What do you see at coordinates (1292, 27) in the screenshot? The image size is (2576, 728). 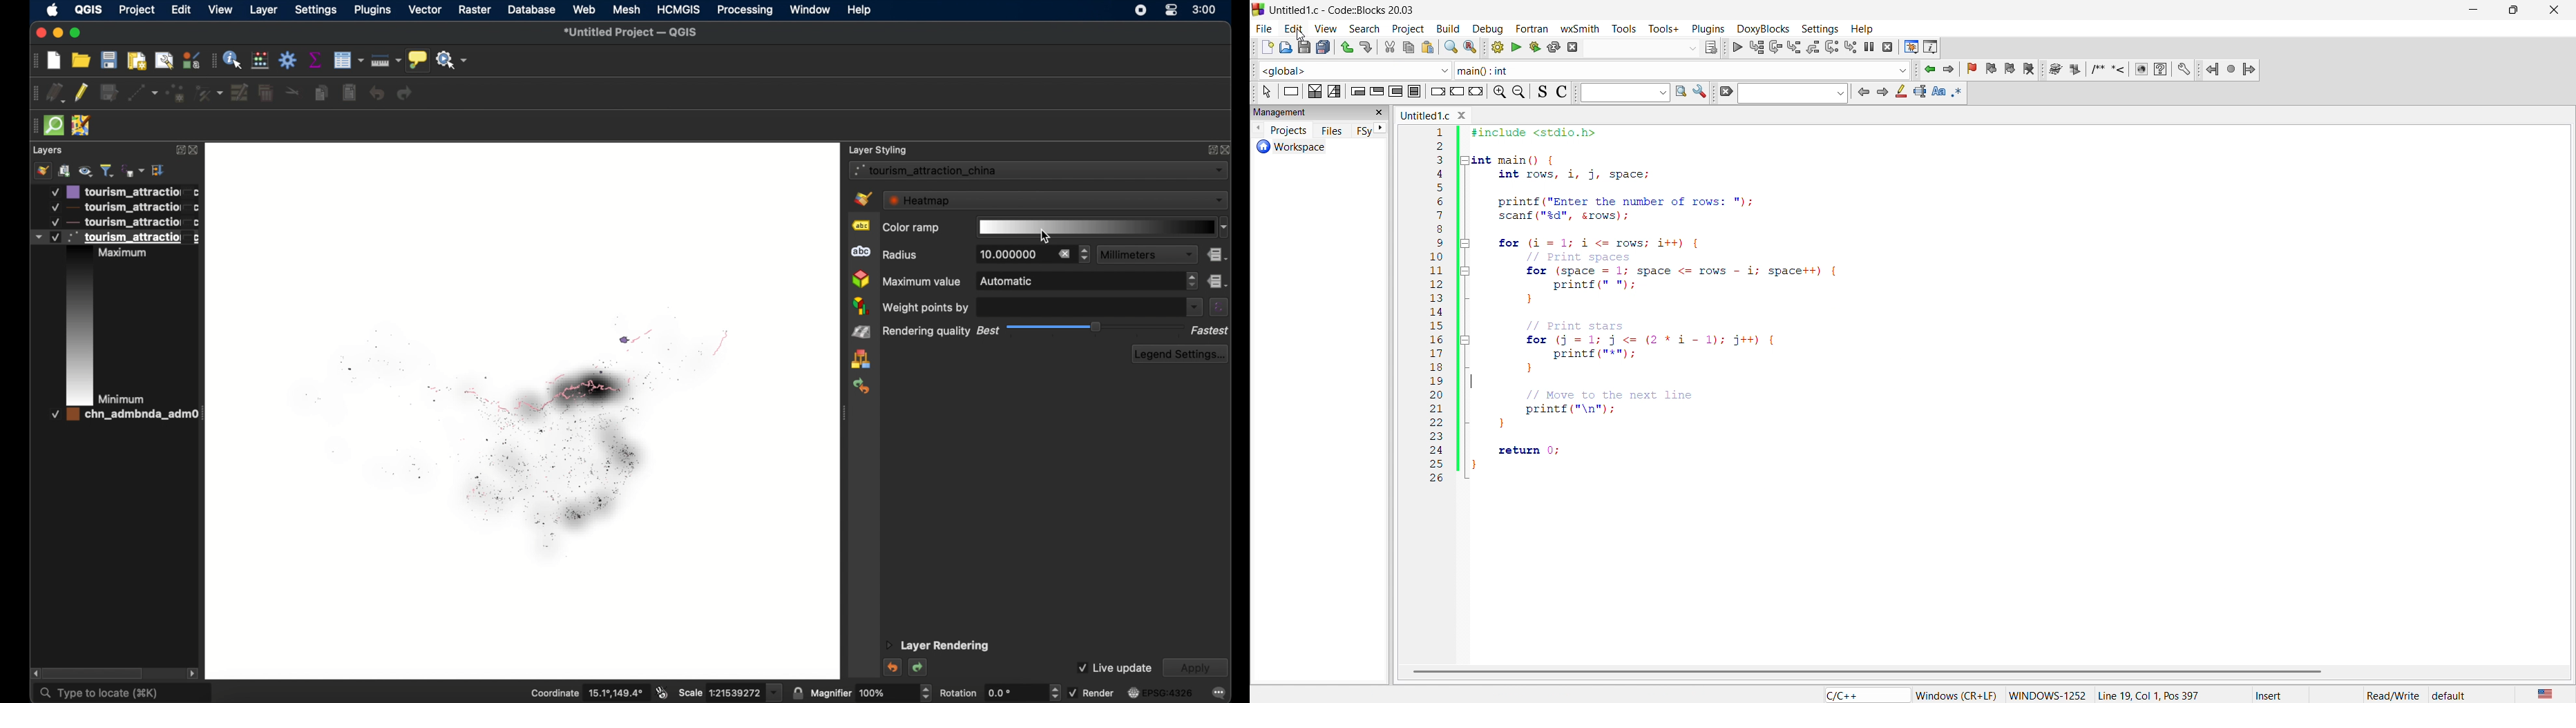 I see `edit` at bounding box center [1292, 27].